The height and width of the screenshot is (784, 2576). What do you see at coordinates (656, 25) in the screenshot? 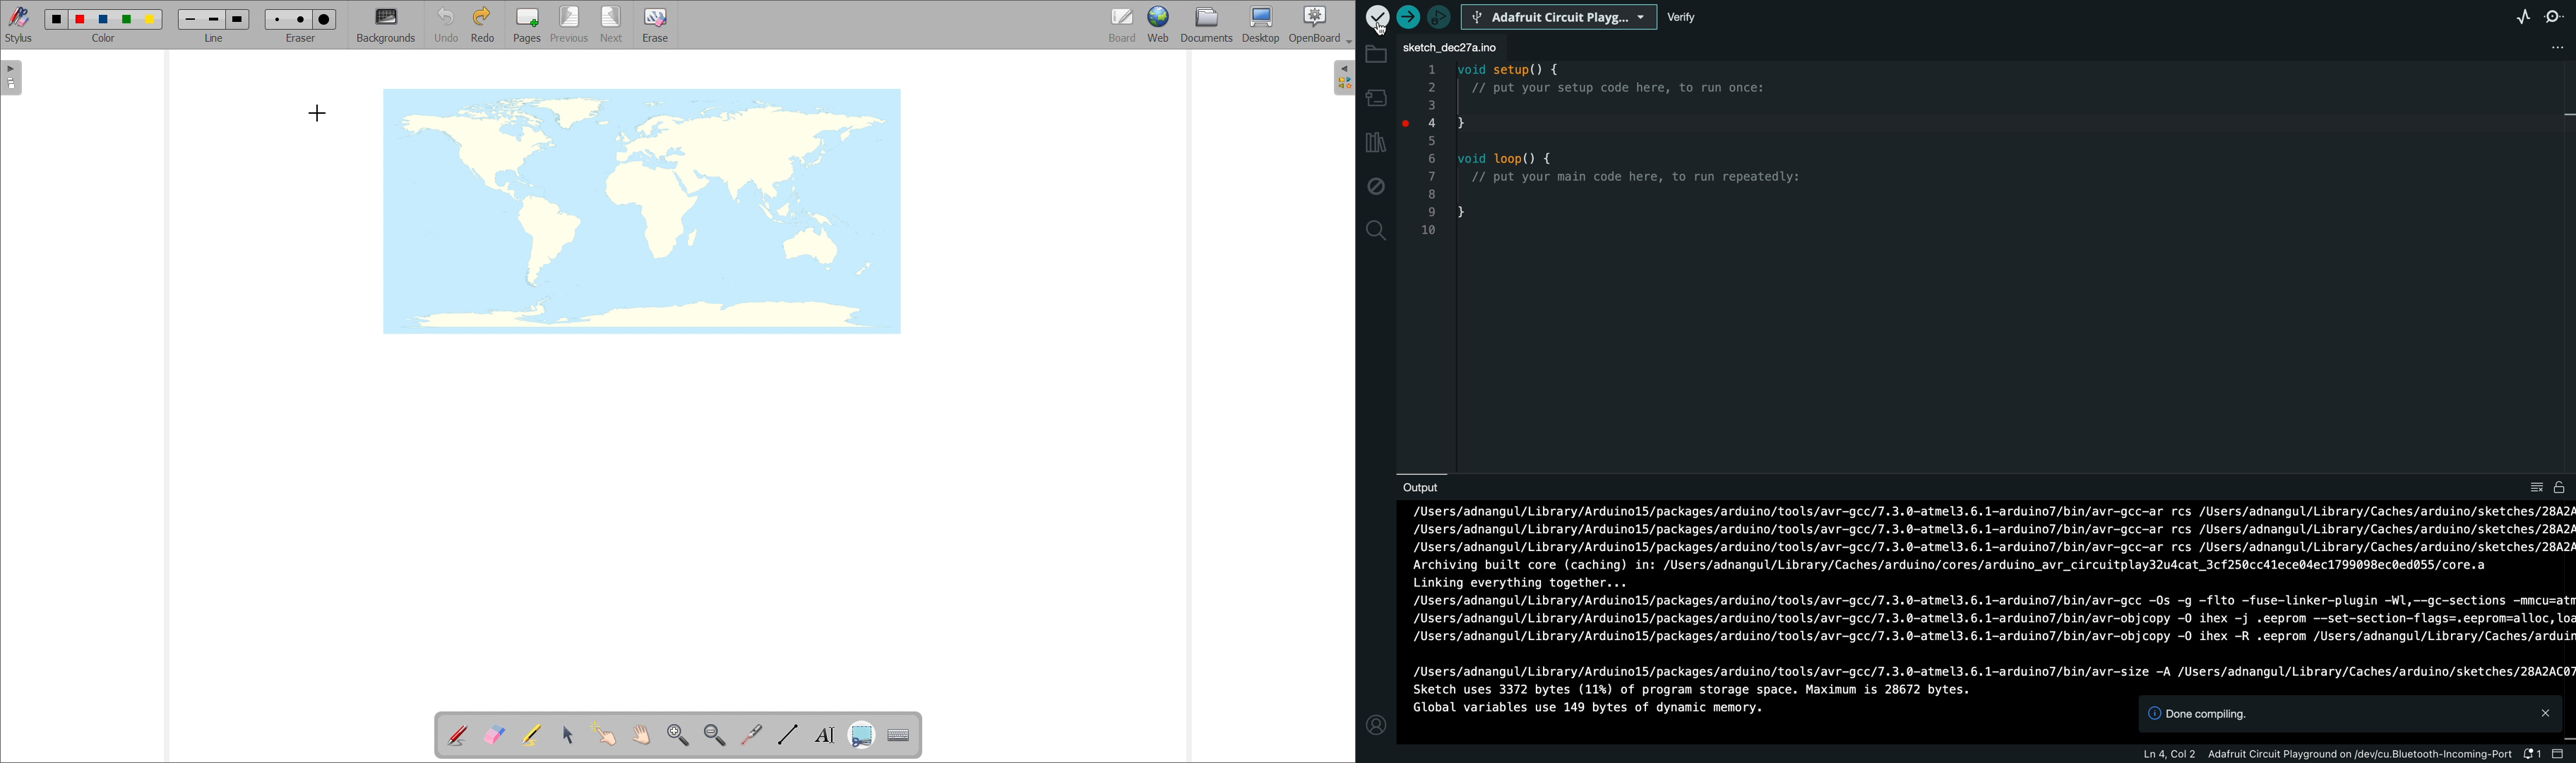
I see `erase` at bounding box center [656, 25].